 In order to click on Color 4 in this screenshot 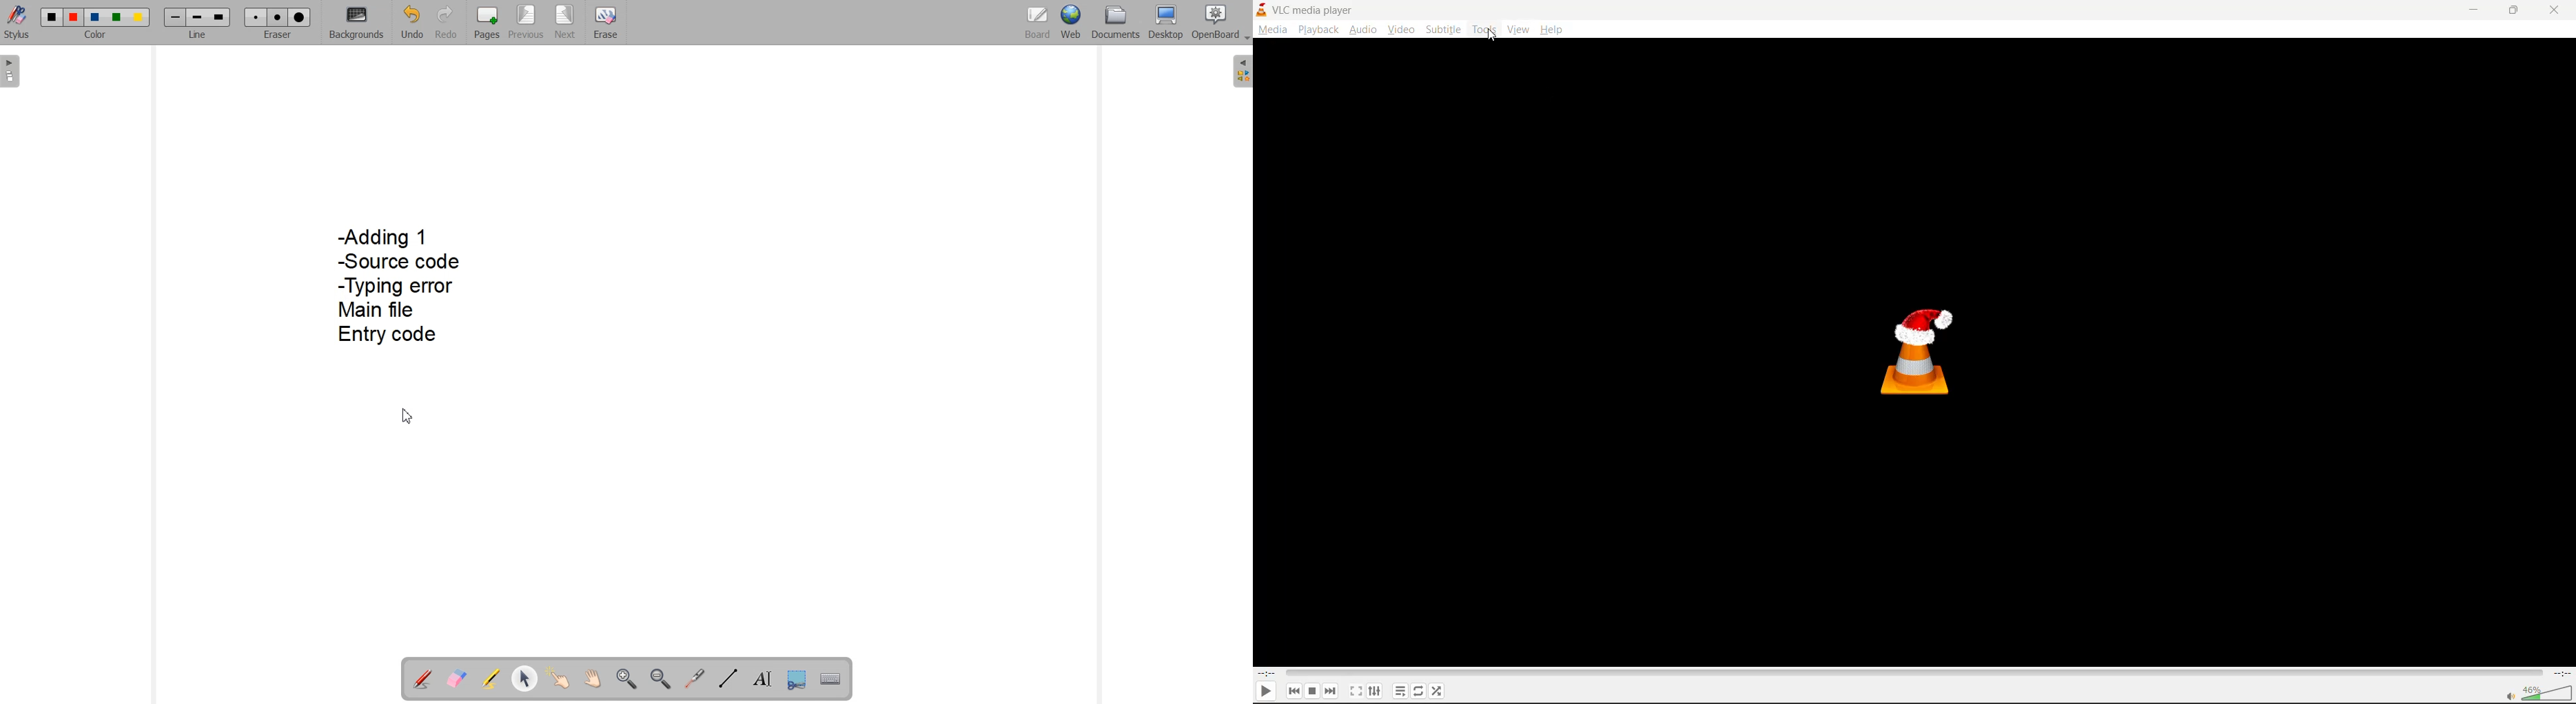, I will do `click(118, 17)`.